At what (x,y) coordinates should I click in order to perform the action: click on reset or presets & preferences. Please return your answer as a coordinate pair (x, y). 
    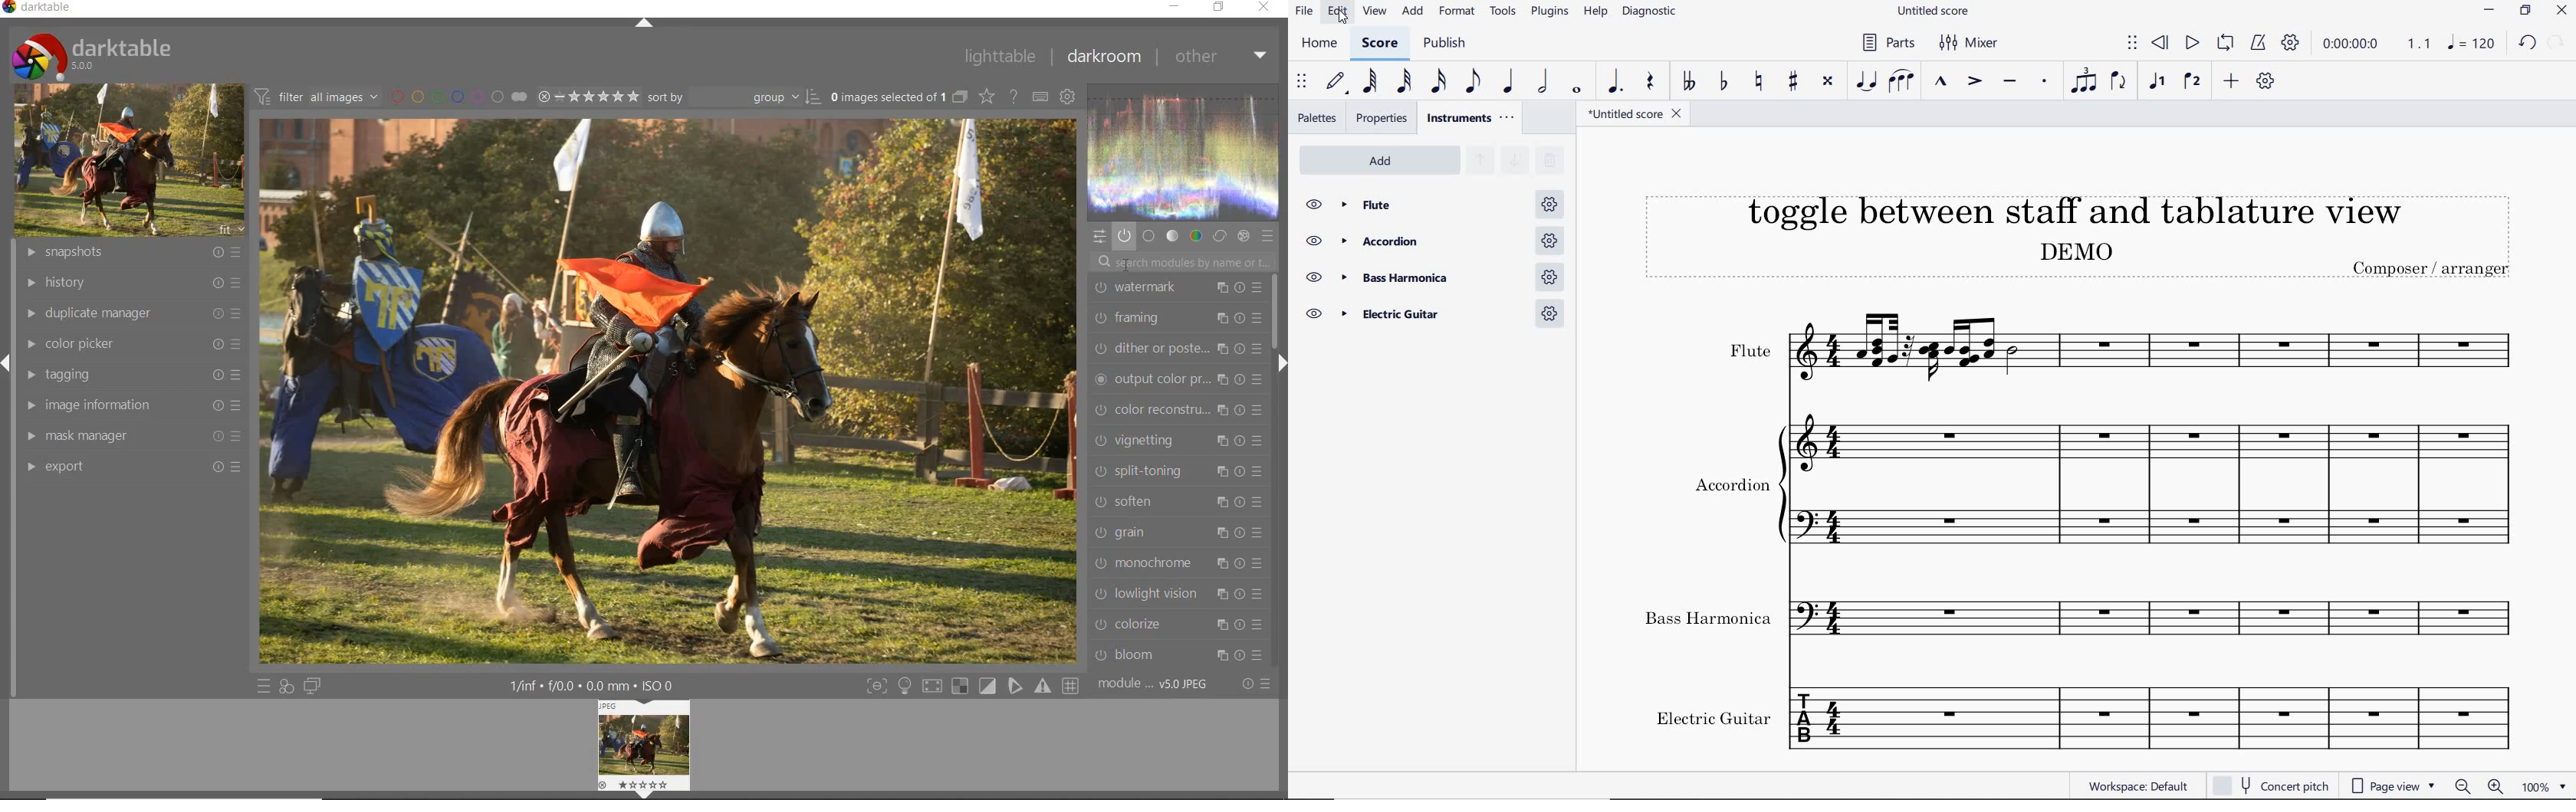
    Looking at the image, I should click on (1256, 685).